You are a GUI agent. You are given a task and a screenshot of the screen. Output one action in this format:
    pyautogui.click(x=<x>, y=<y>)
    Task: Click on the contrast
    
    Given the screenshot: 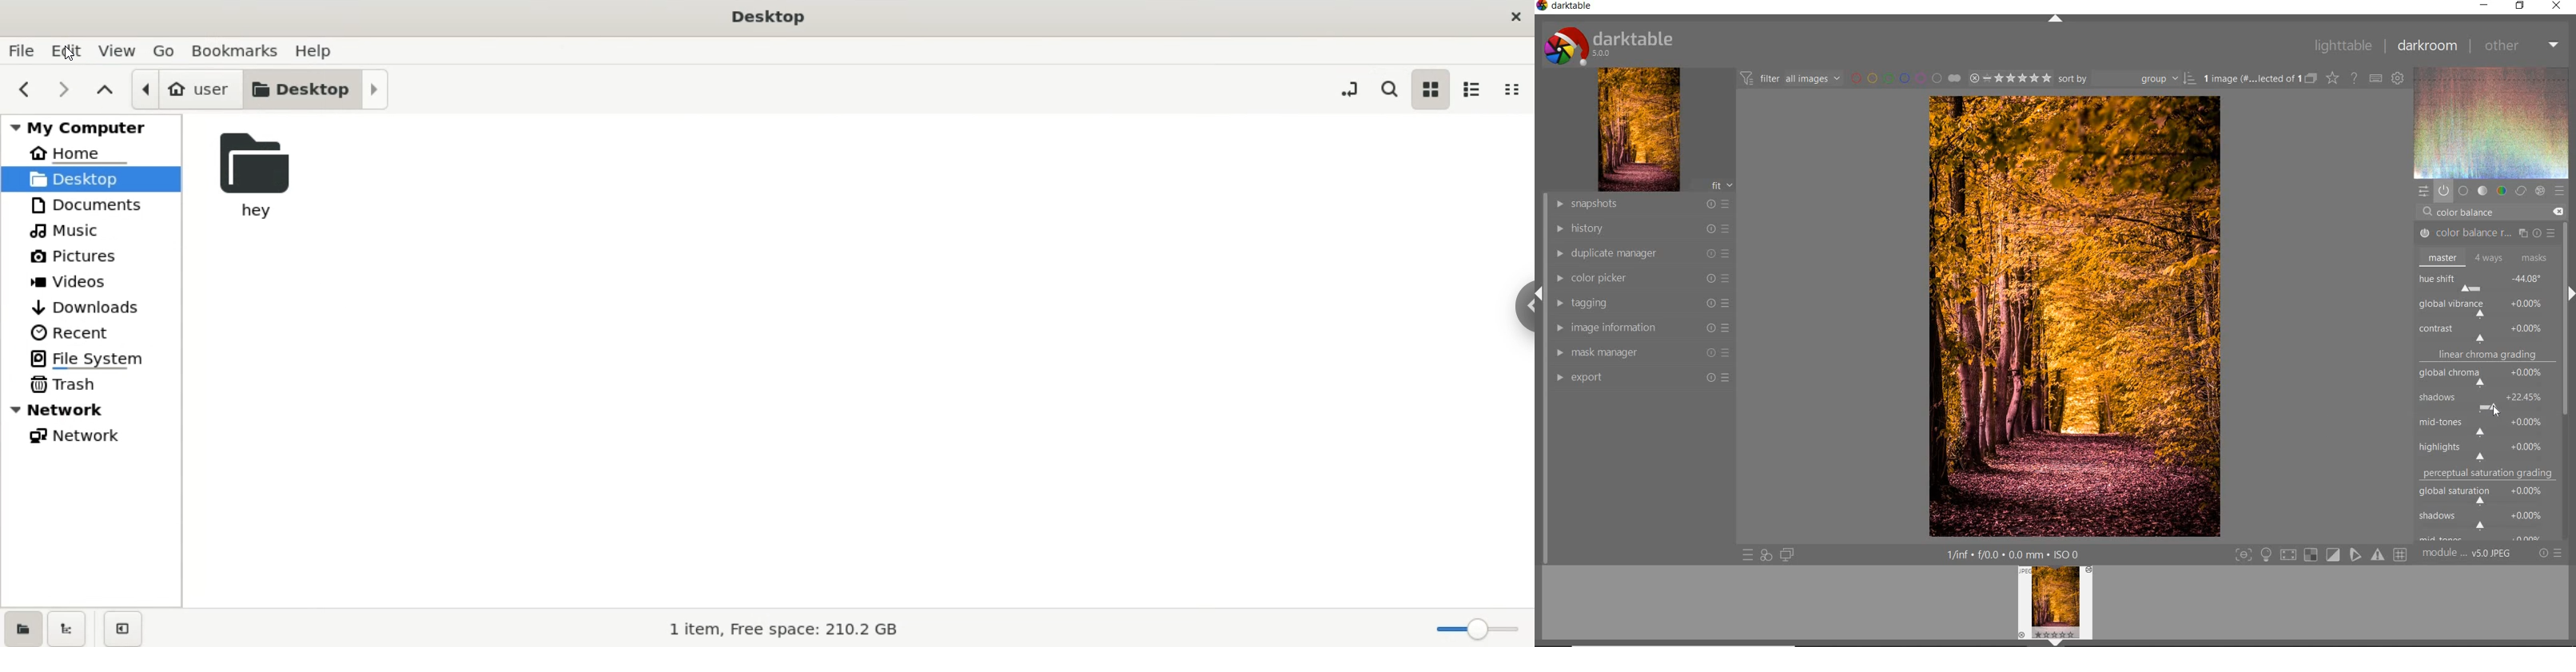 What is the action you would take?
    pyautogui.click(x=2486, y=332)
    